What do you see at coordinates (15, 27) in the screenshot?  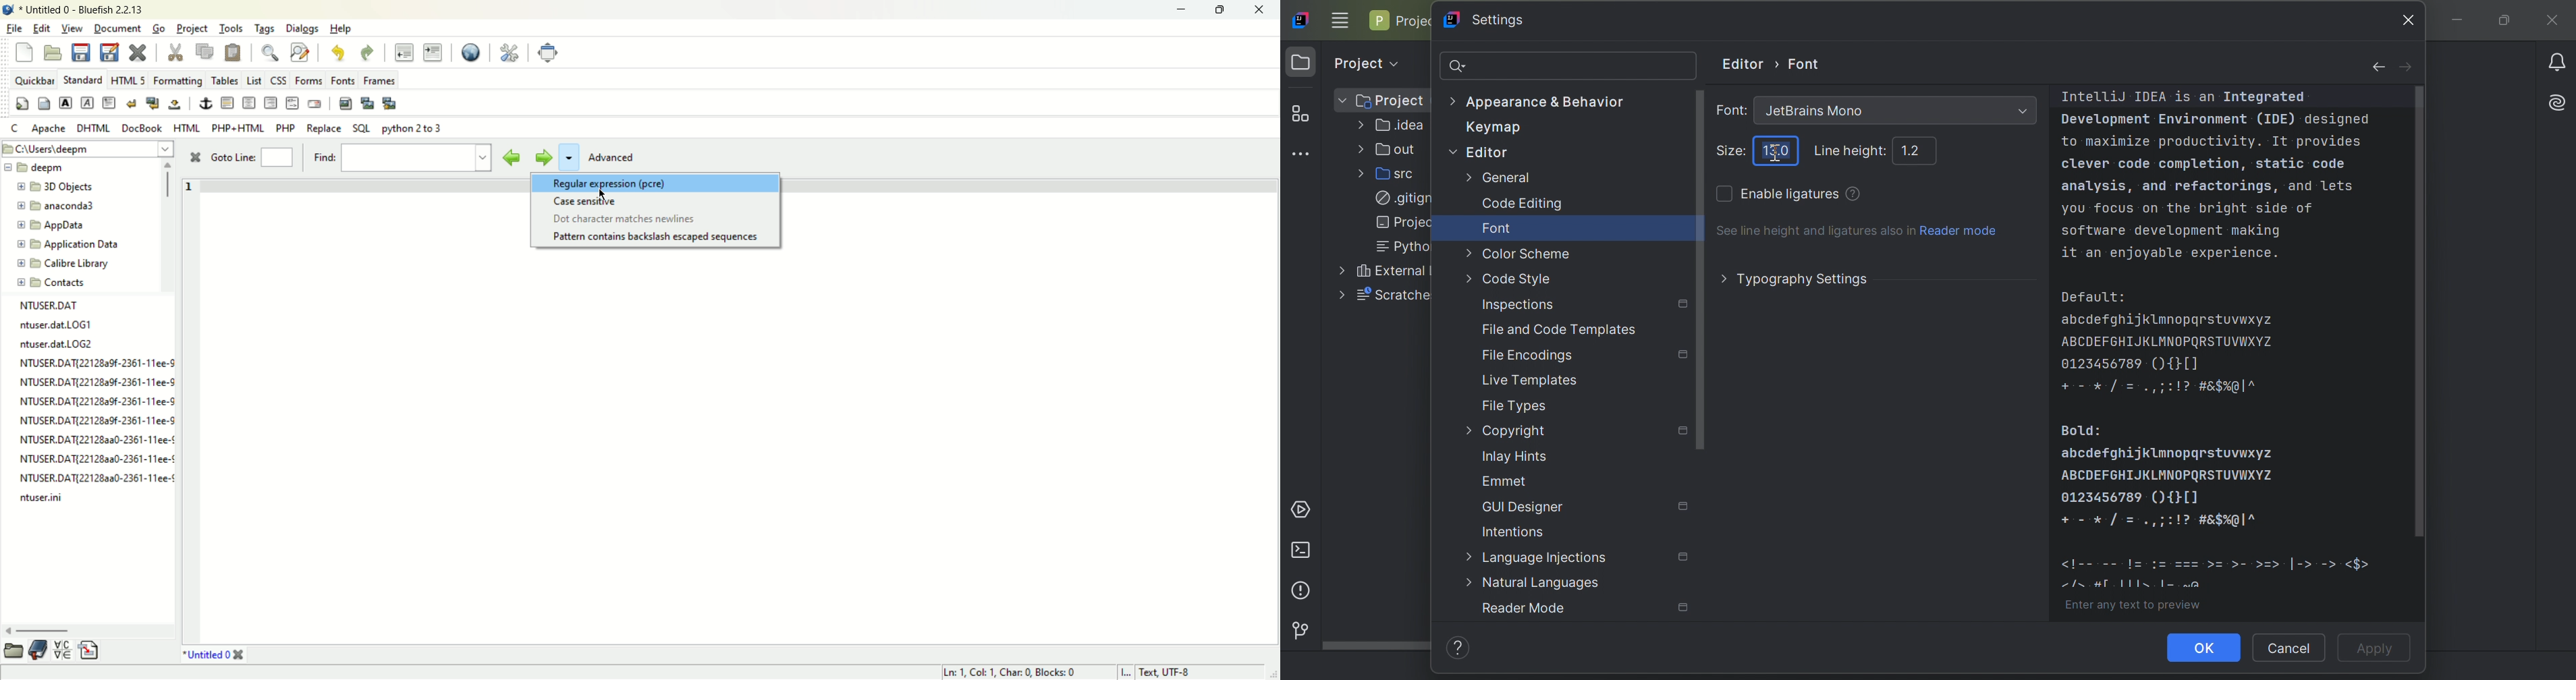 I see `file` at bounding box center [15, 27].